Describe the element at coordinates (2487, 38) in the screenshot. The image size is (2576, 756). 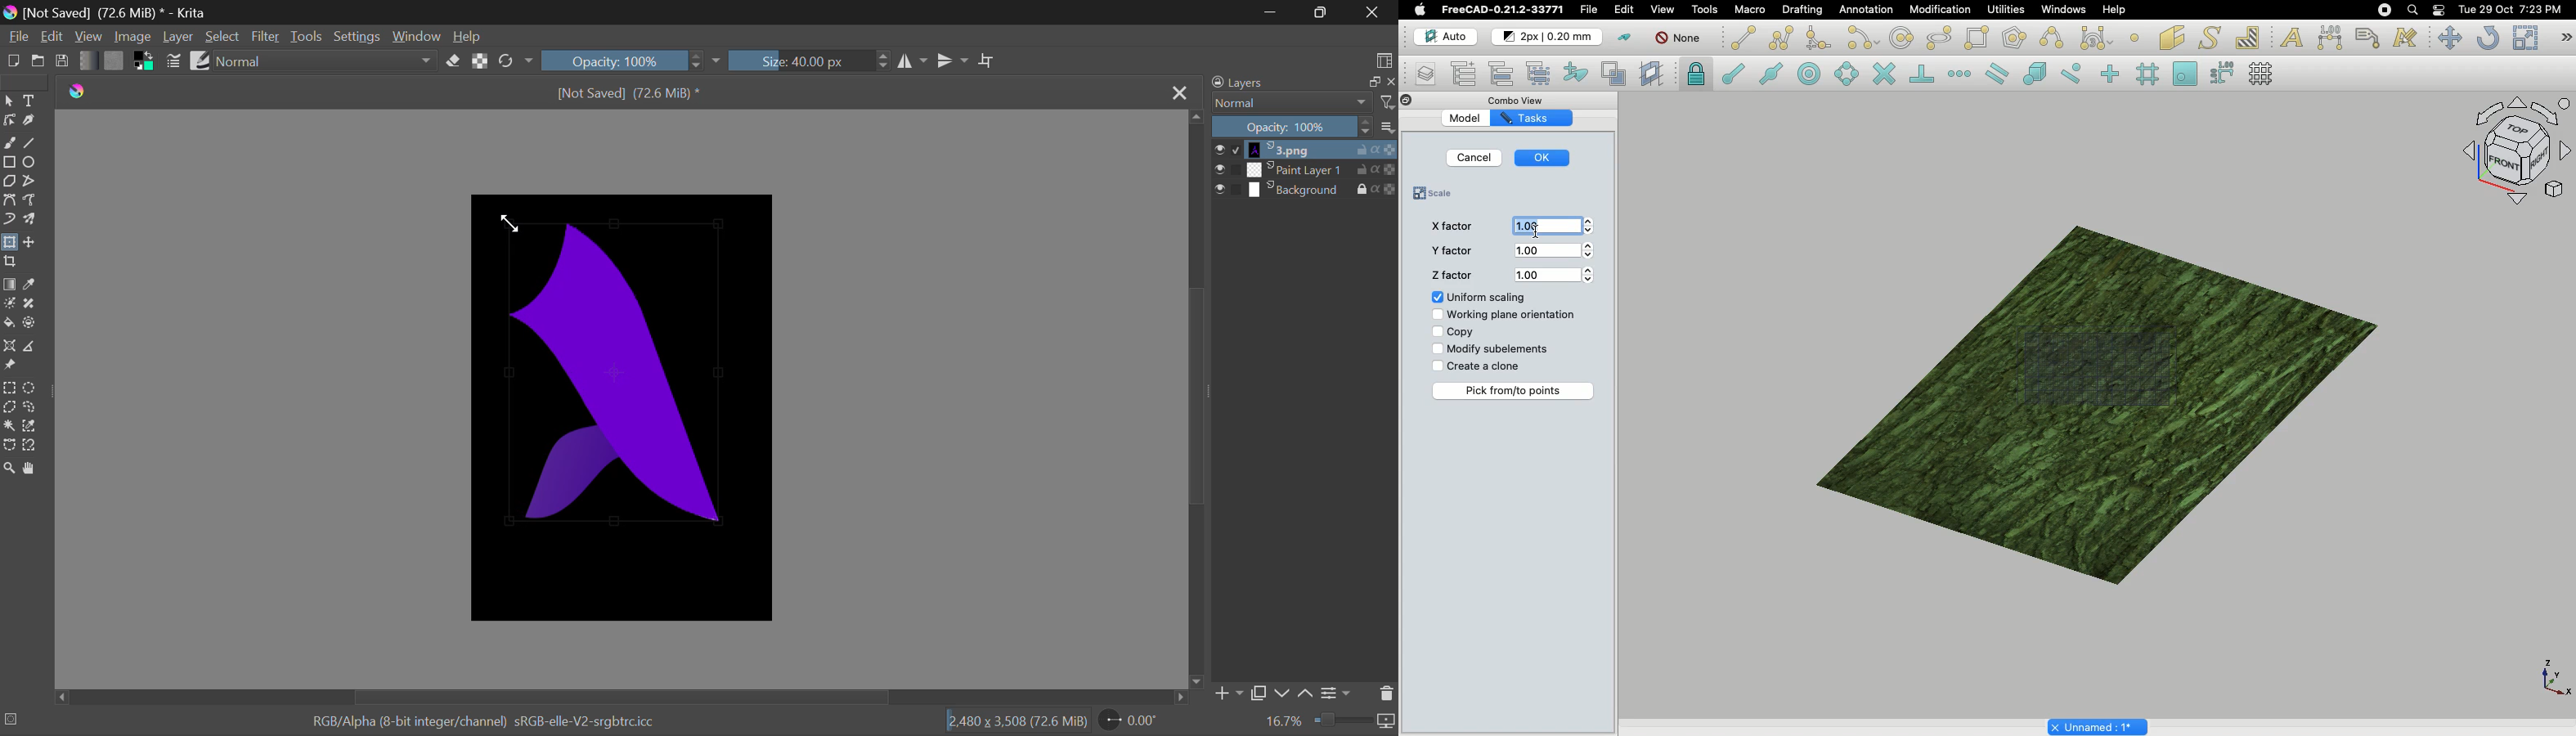
I see `Refresh` at that location.